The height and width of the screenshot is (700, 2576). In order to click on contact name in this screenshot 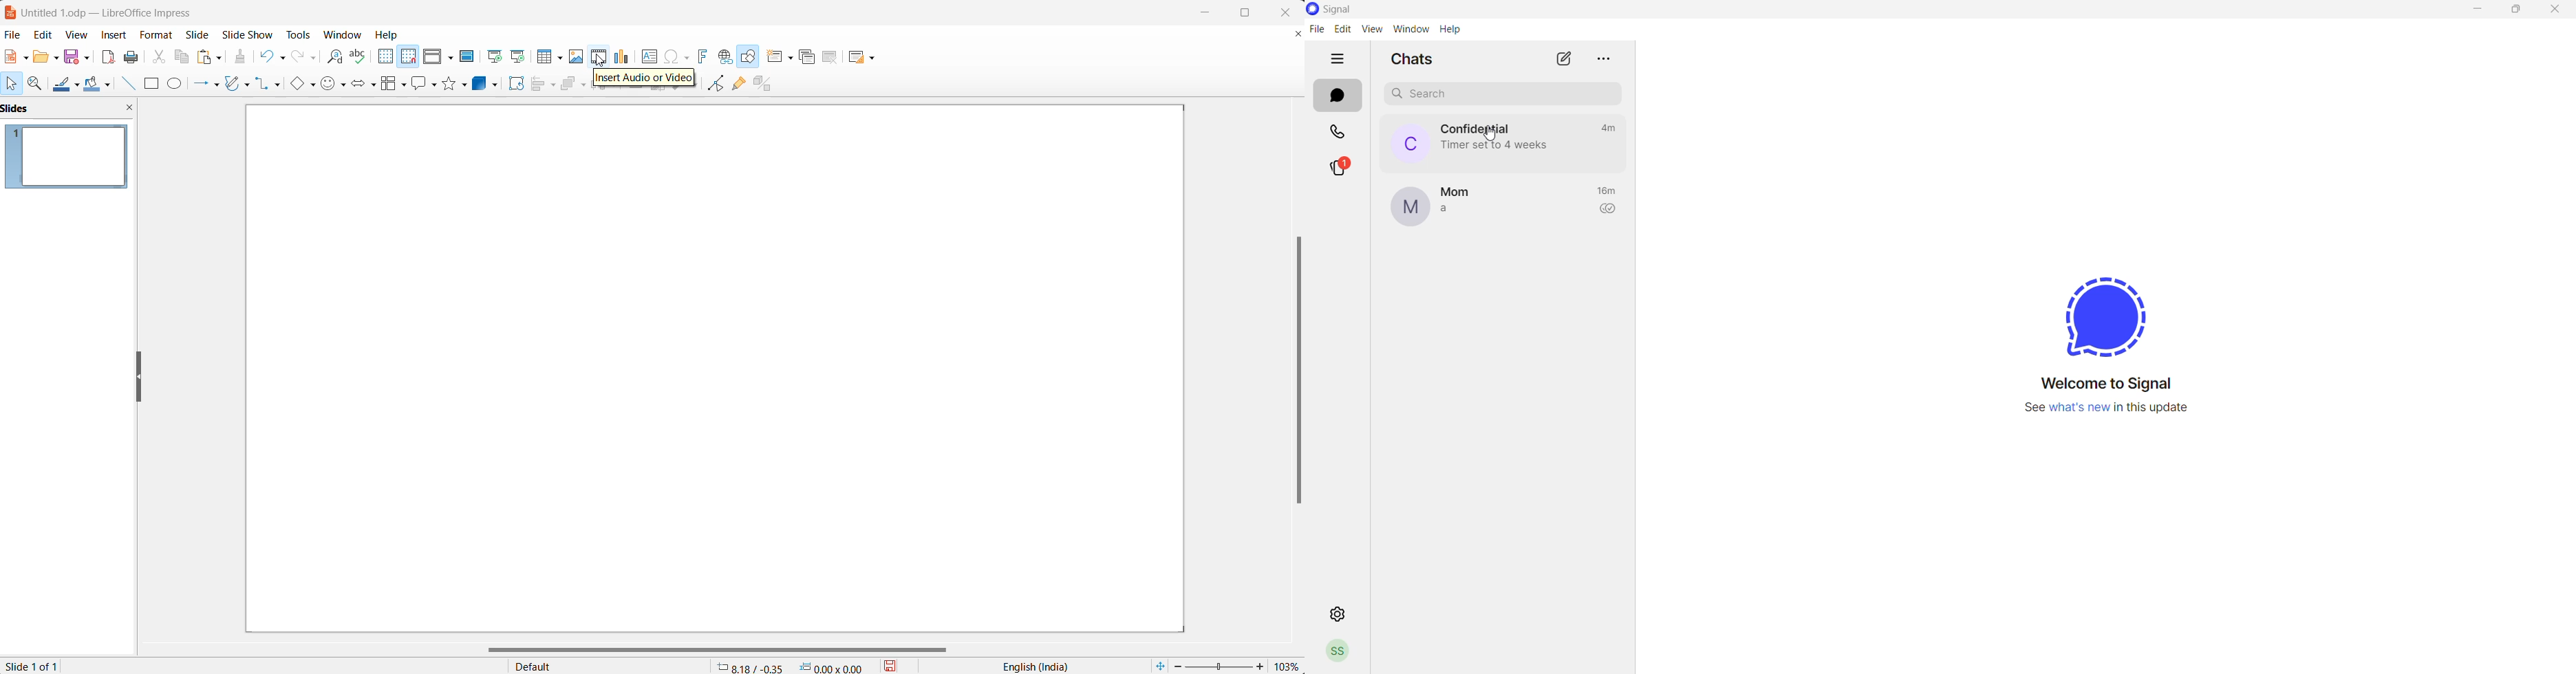, I will do `click(1476, 130)`.